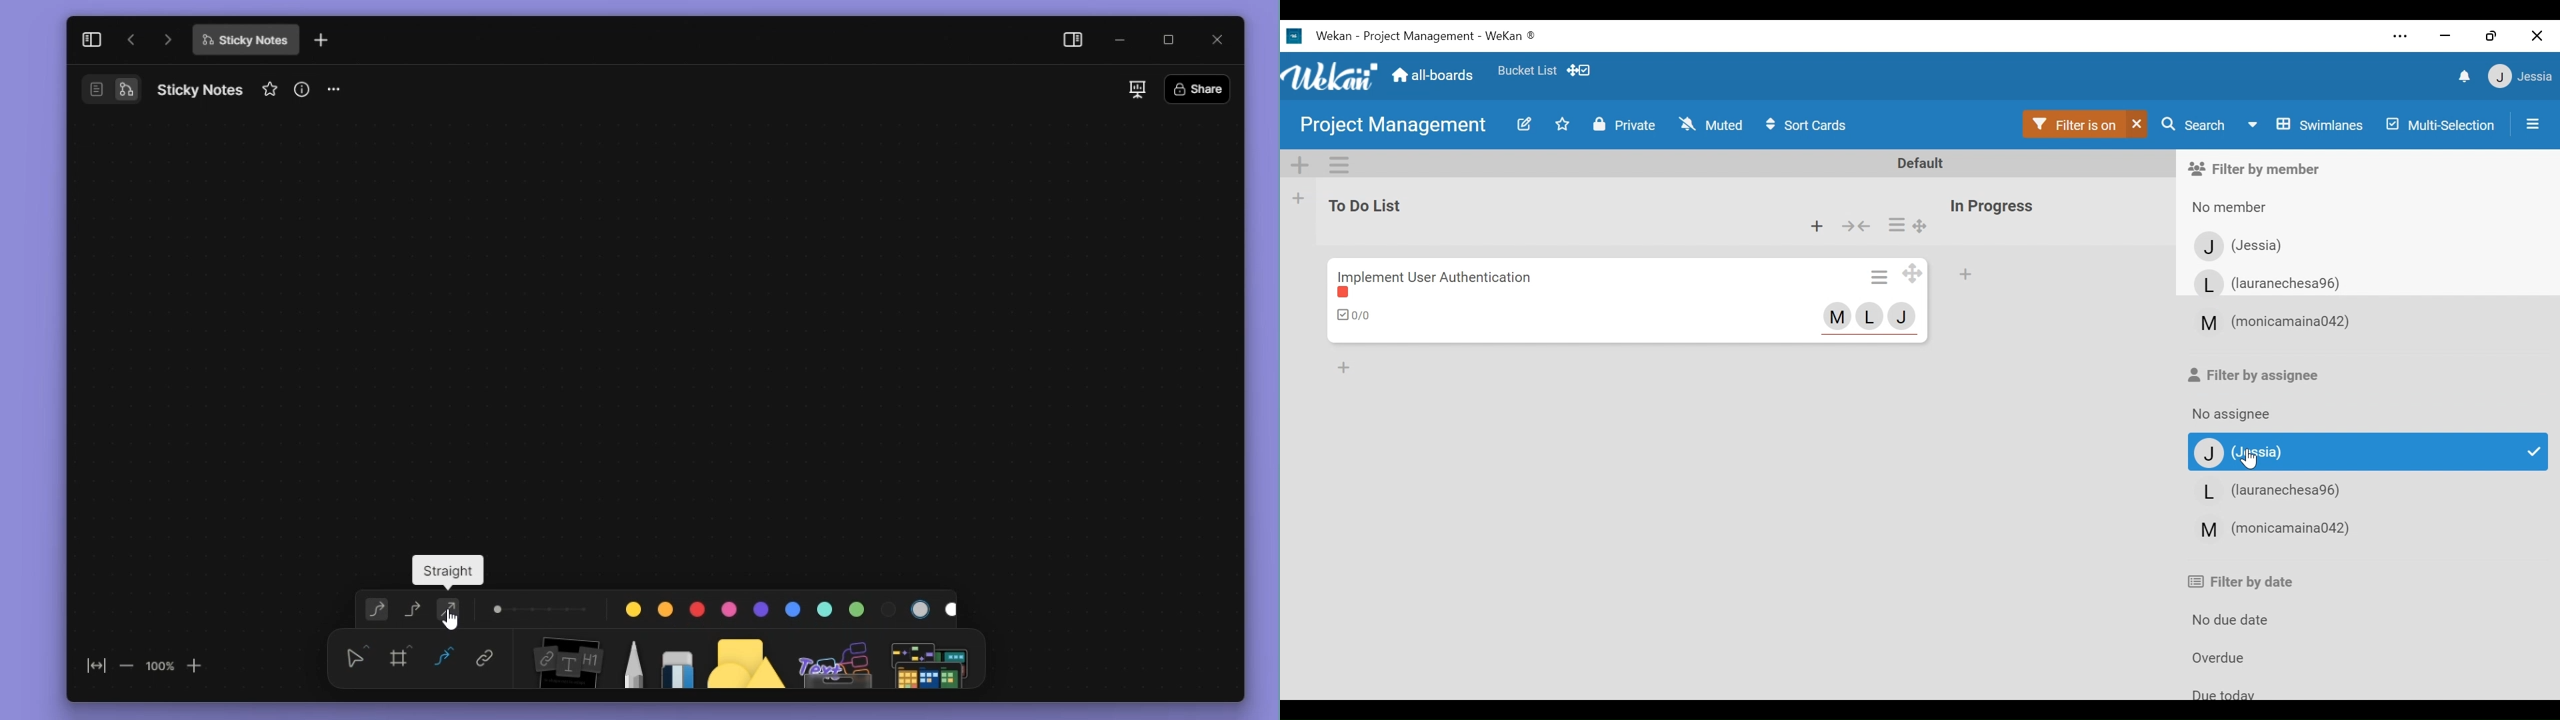 This screenshot has height=728, width=2576. Describe the element at coordinates (2086, 123) in the screenshot. I see `Filter is on` at that location.